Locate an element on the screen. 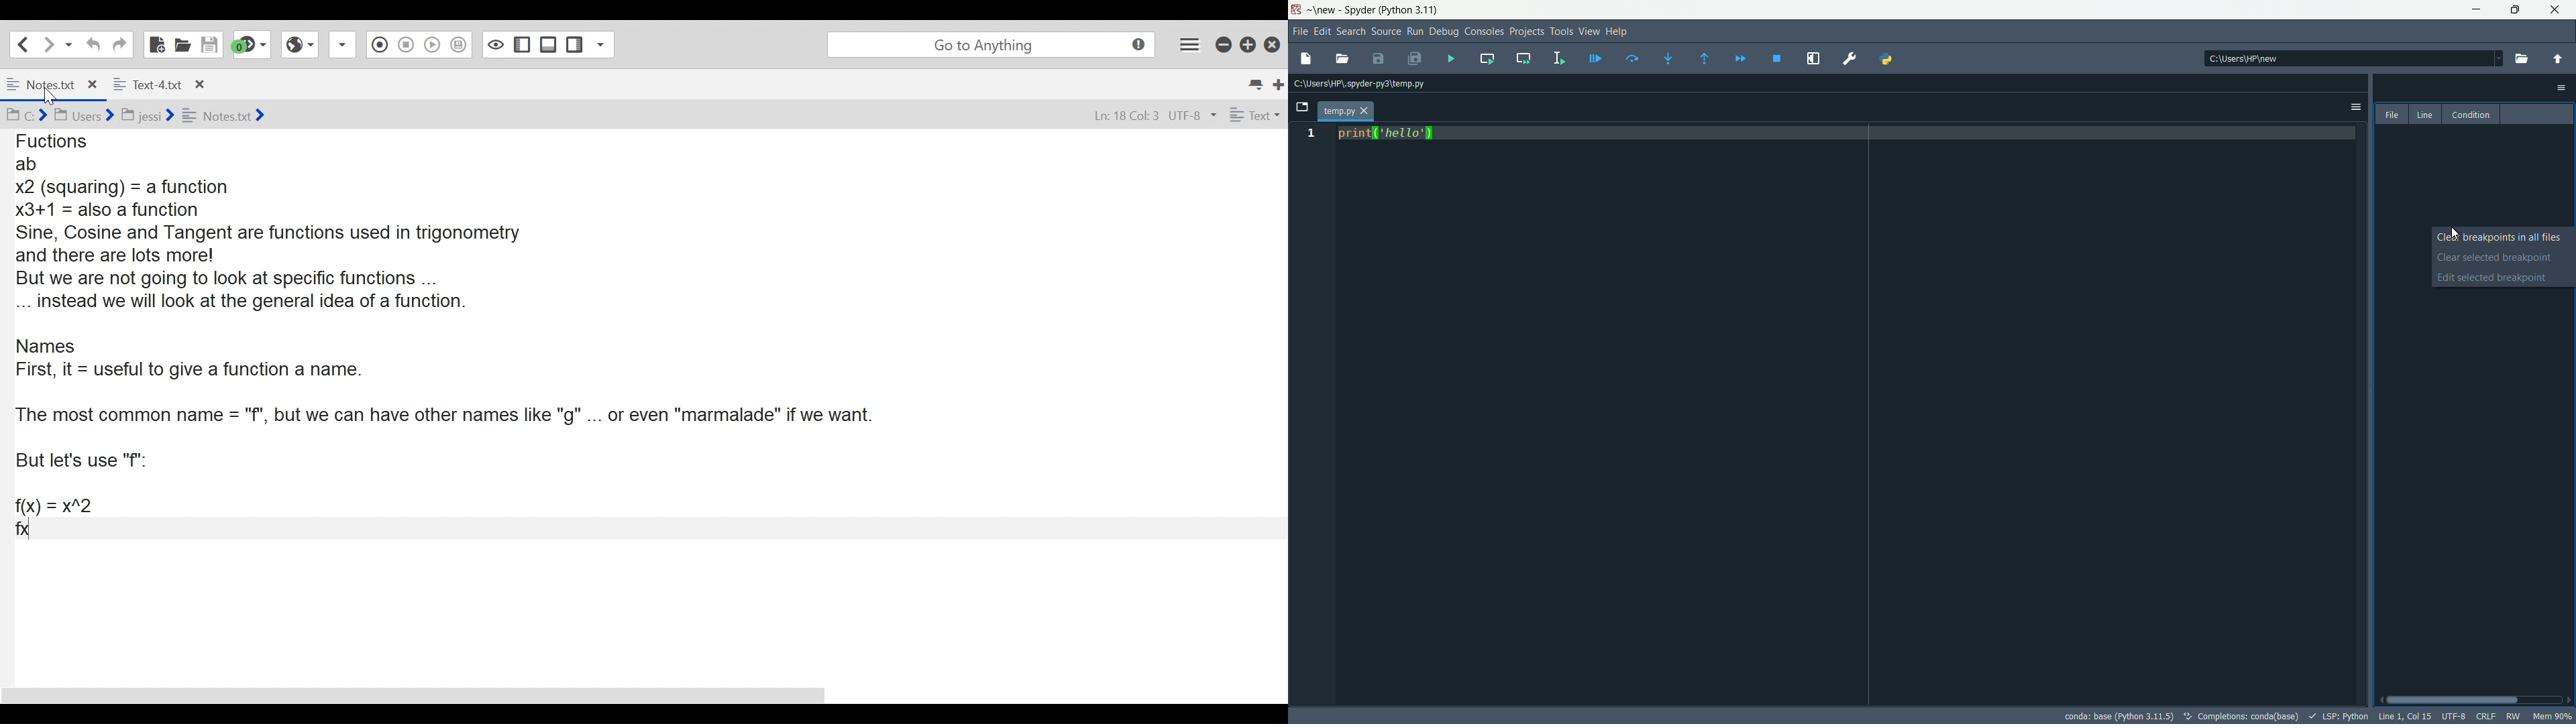 The height and width of the screenshot is (728, 2576). options is located at coordinates (2356, 107).